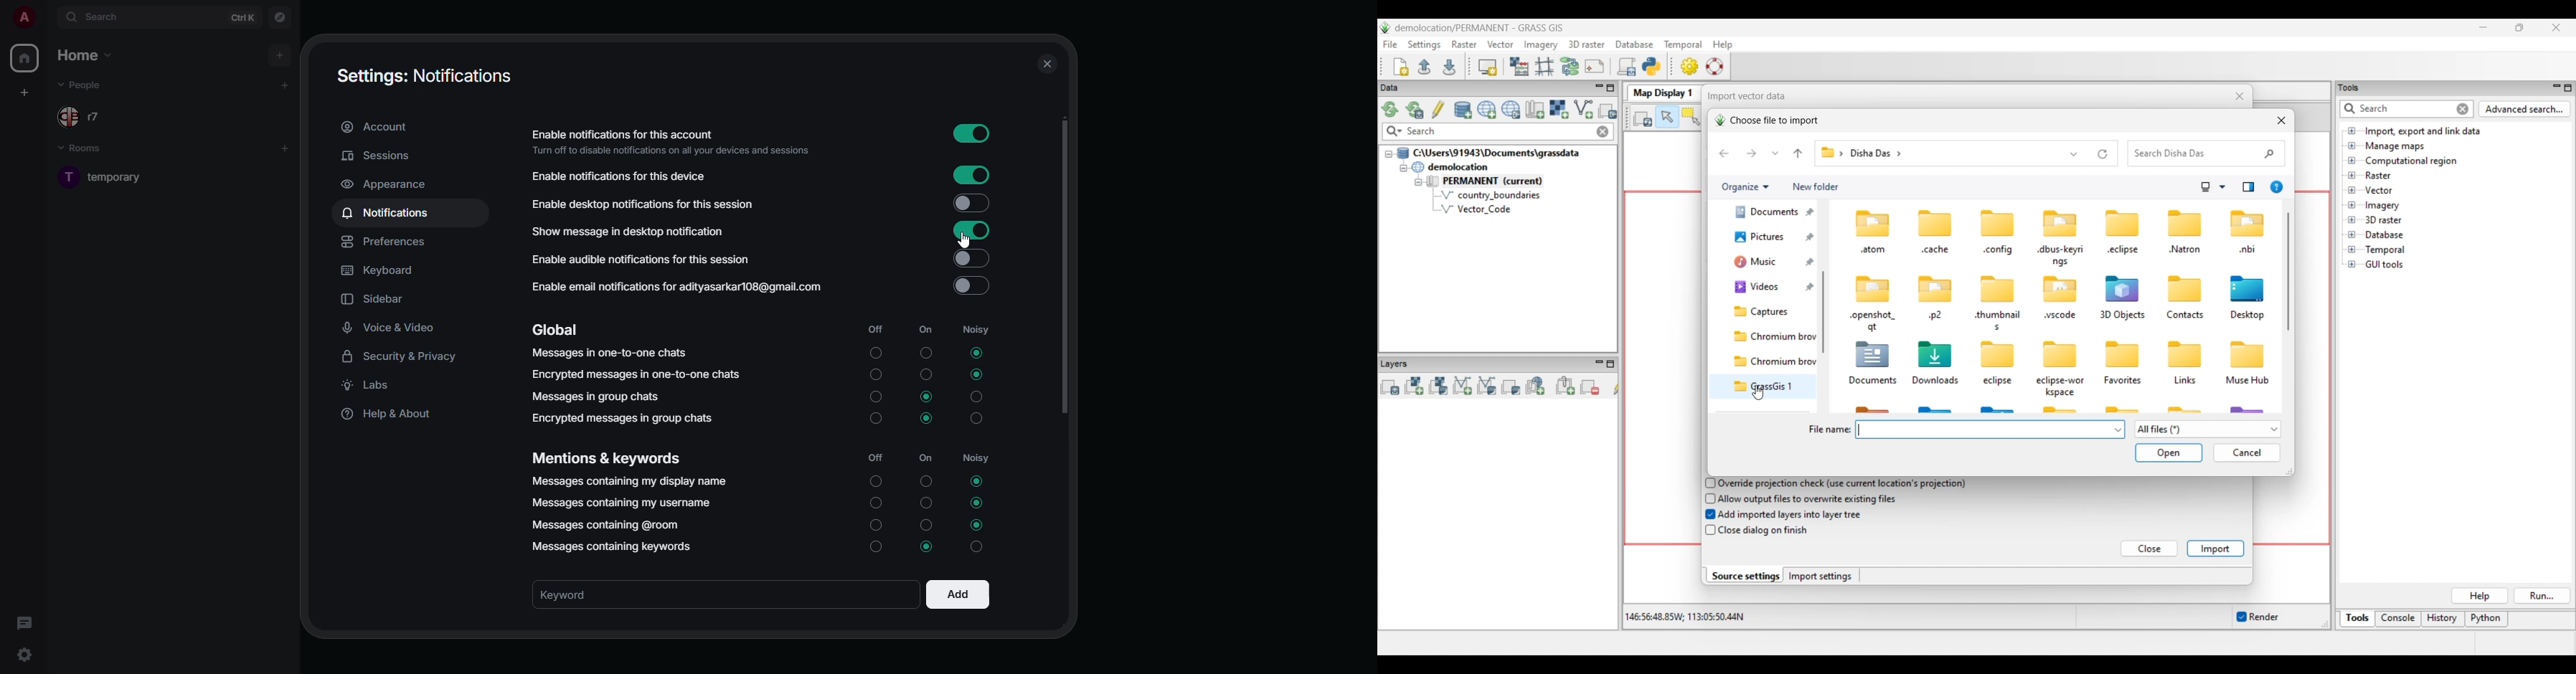 The image size is (2576, 700). Describe the element at coordinates (22, 17) in the screenshot. I see `profile` at that location.